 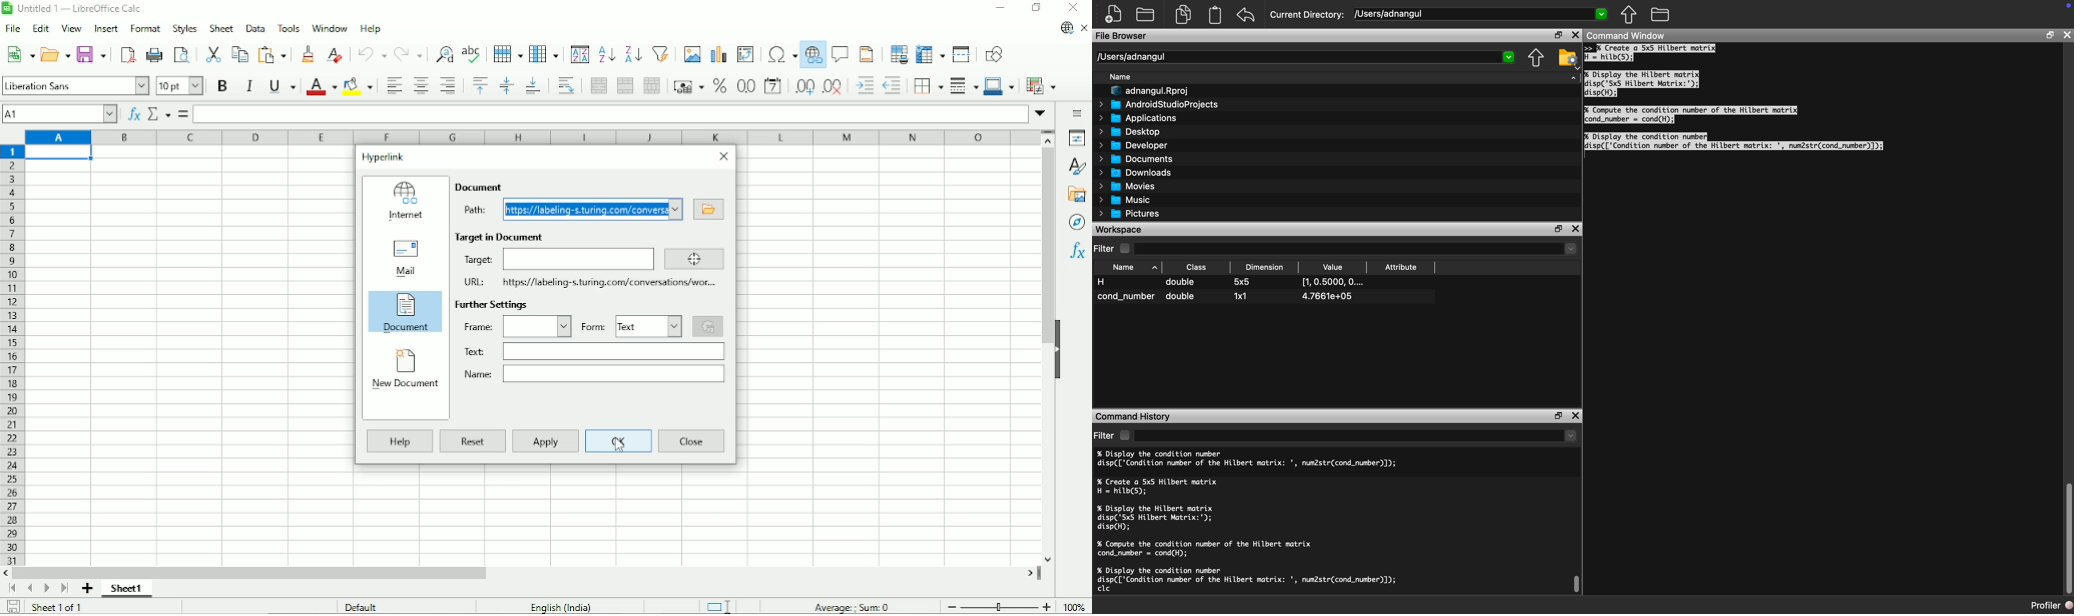 I want to click on Align right, so click(x=447, y=85).